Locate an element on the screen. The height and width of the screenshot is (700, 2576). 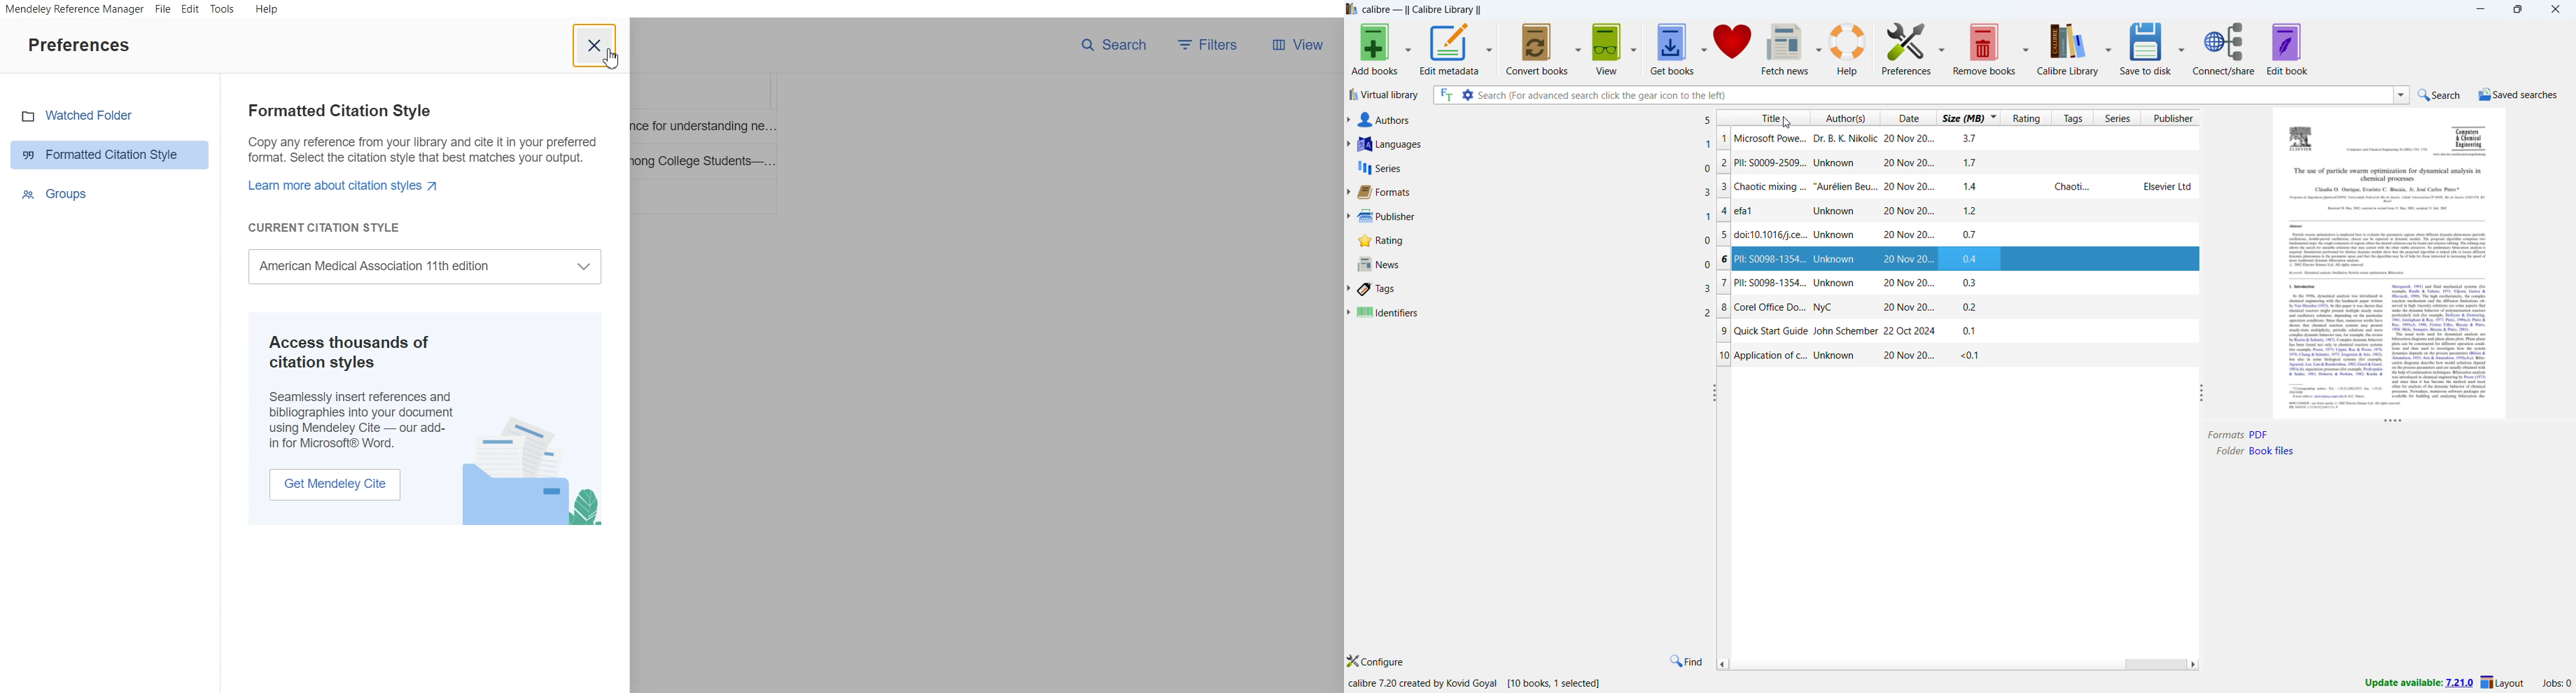
show saved searches menu is located at coordinates (2518, 96).